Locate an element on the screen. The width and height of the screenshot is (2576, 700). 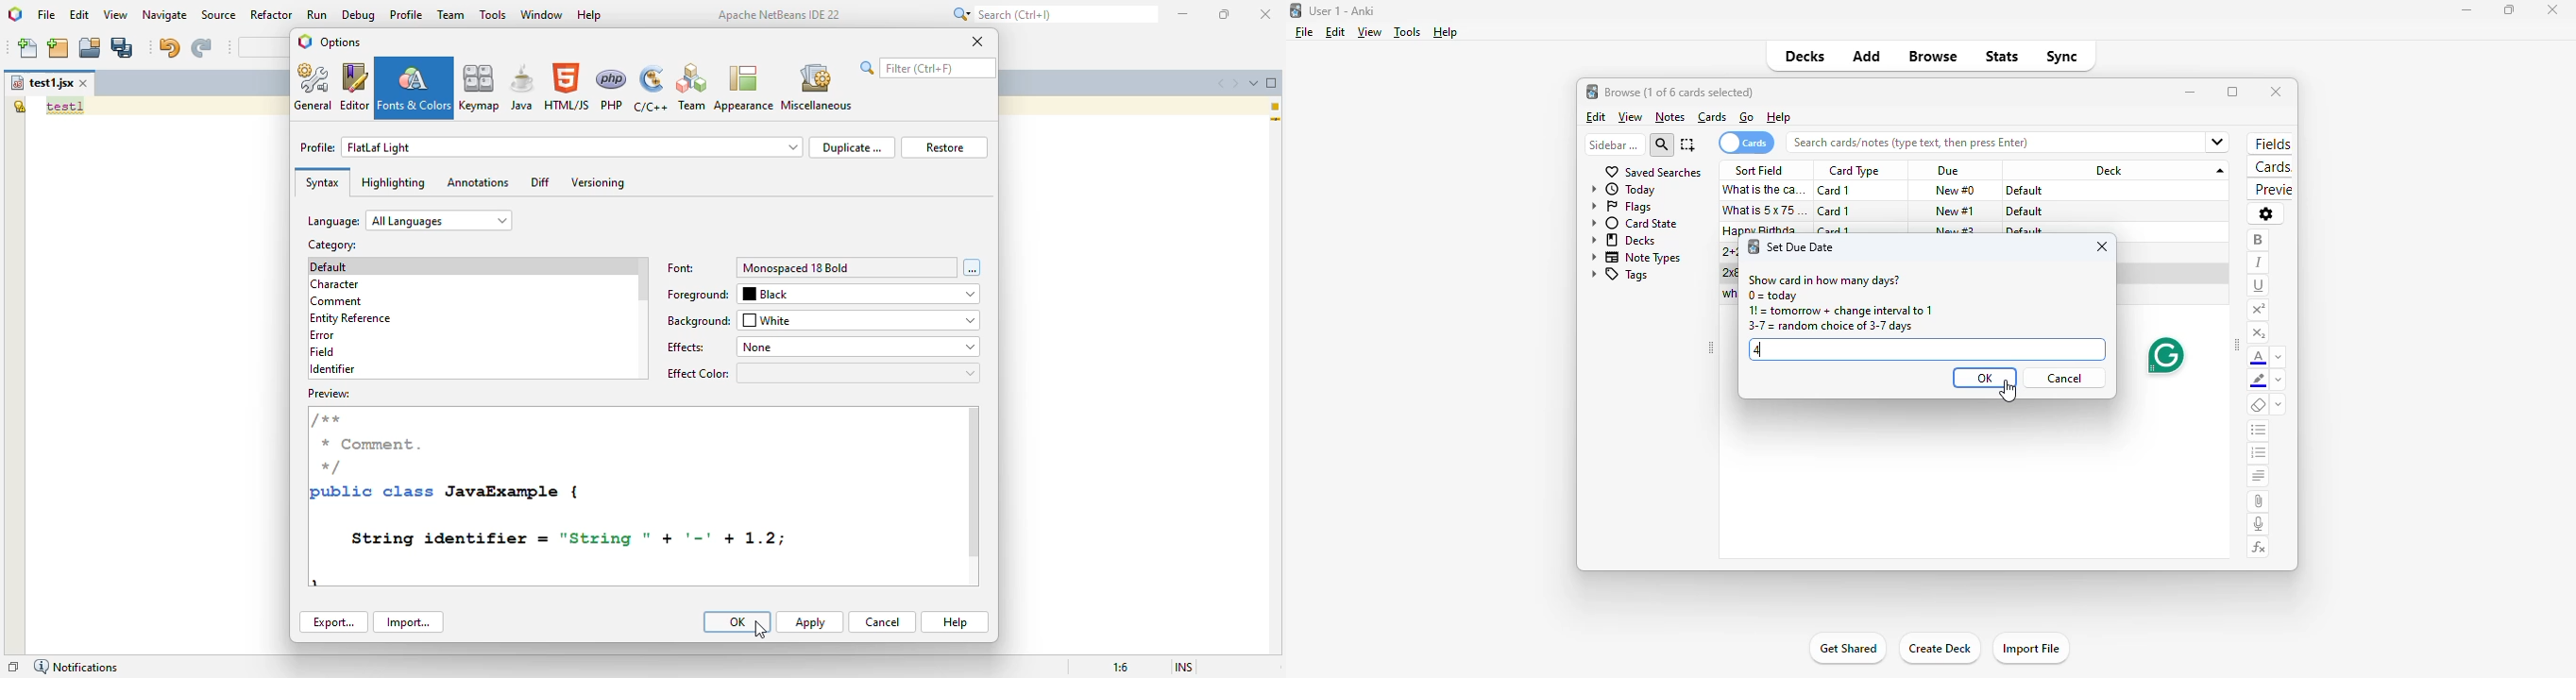
browse is located at coordinates (1934, 58).